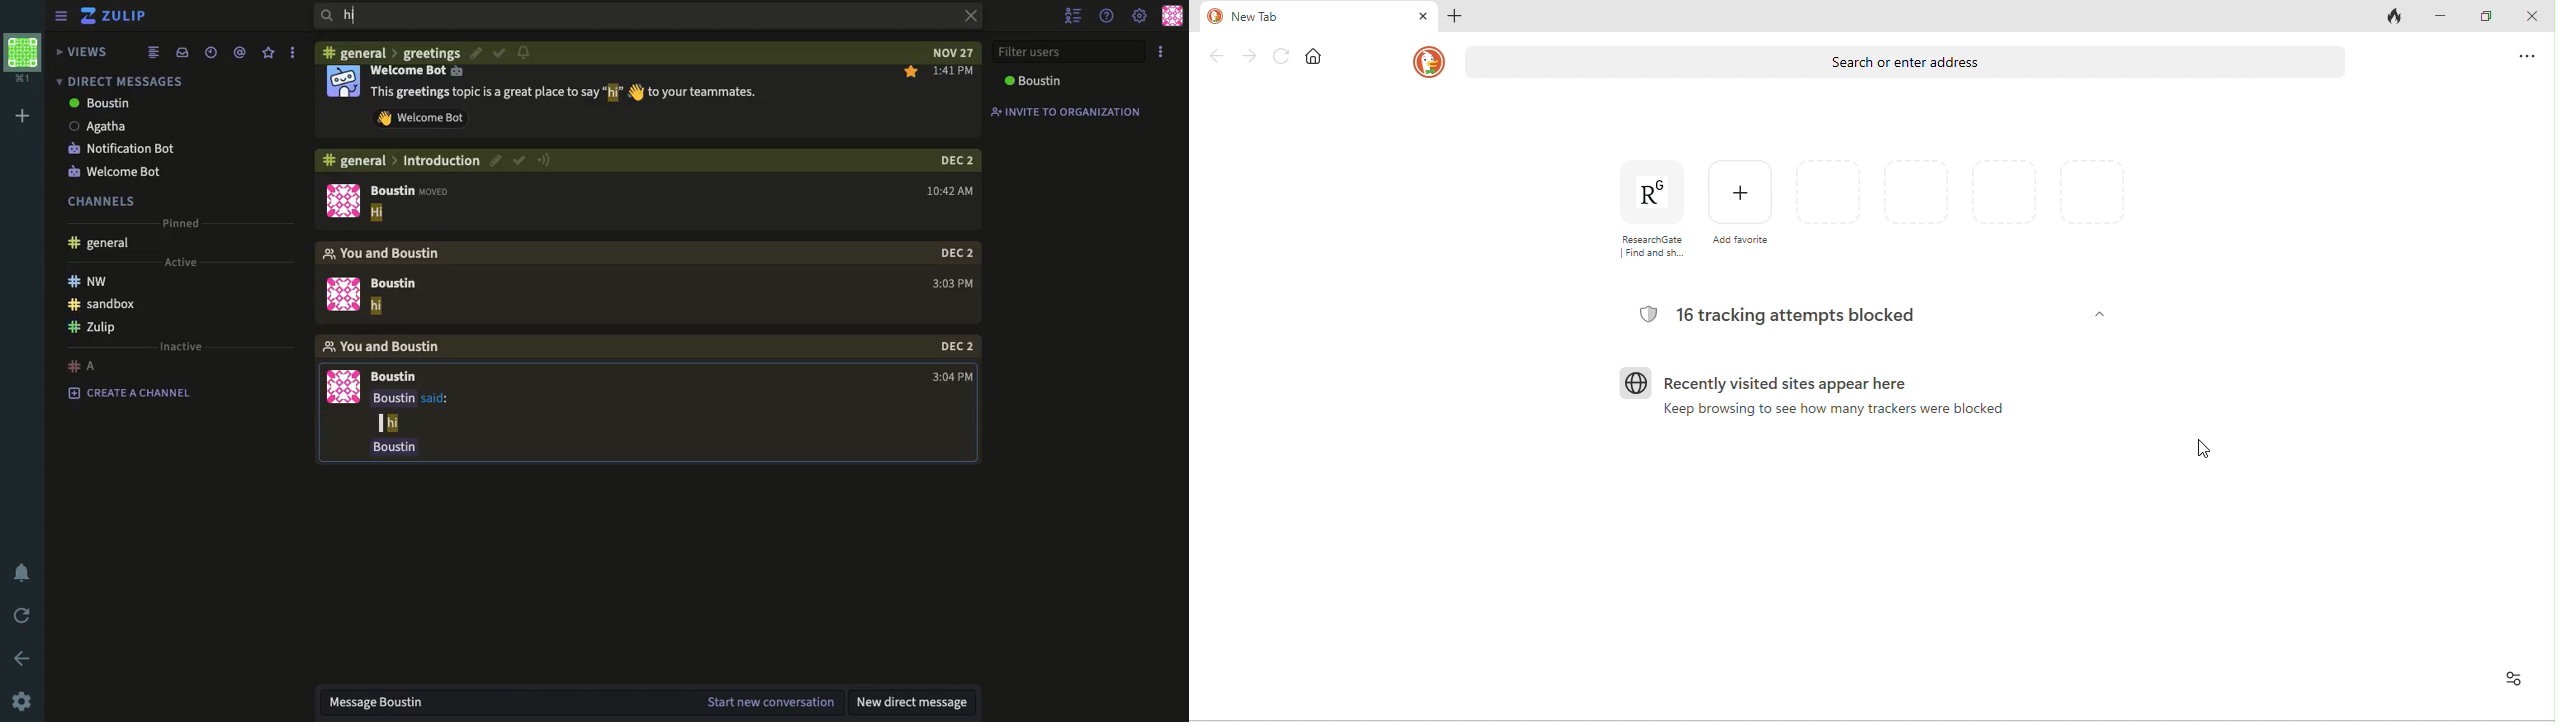  Describe the element at coordinates (116, 16) in the screenshot. I see `zulip` at that location.